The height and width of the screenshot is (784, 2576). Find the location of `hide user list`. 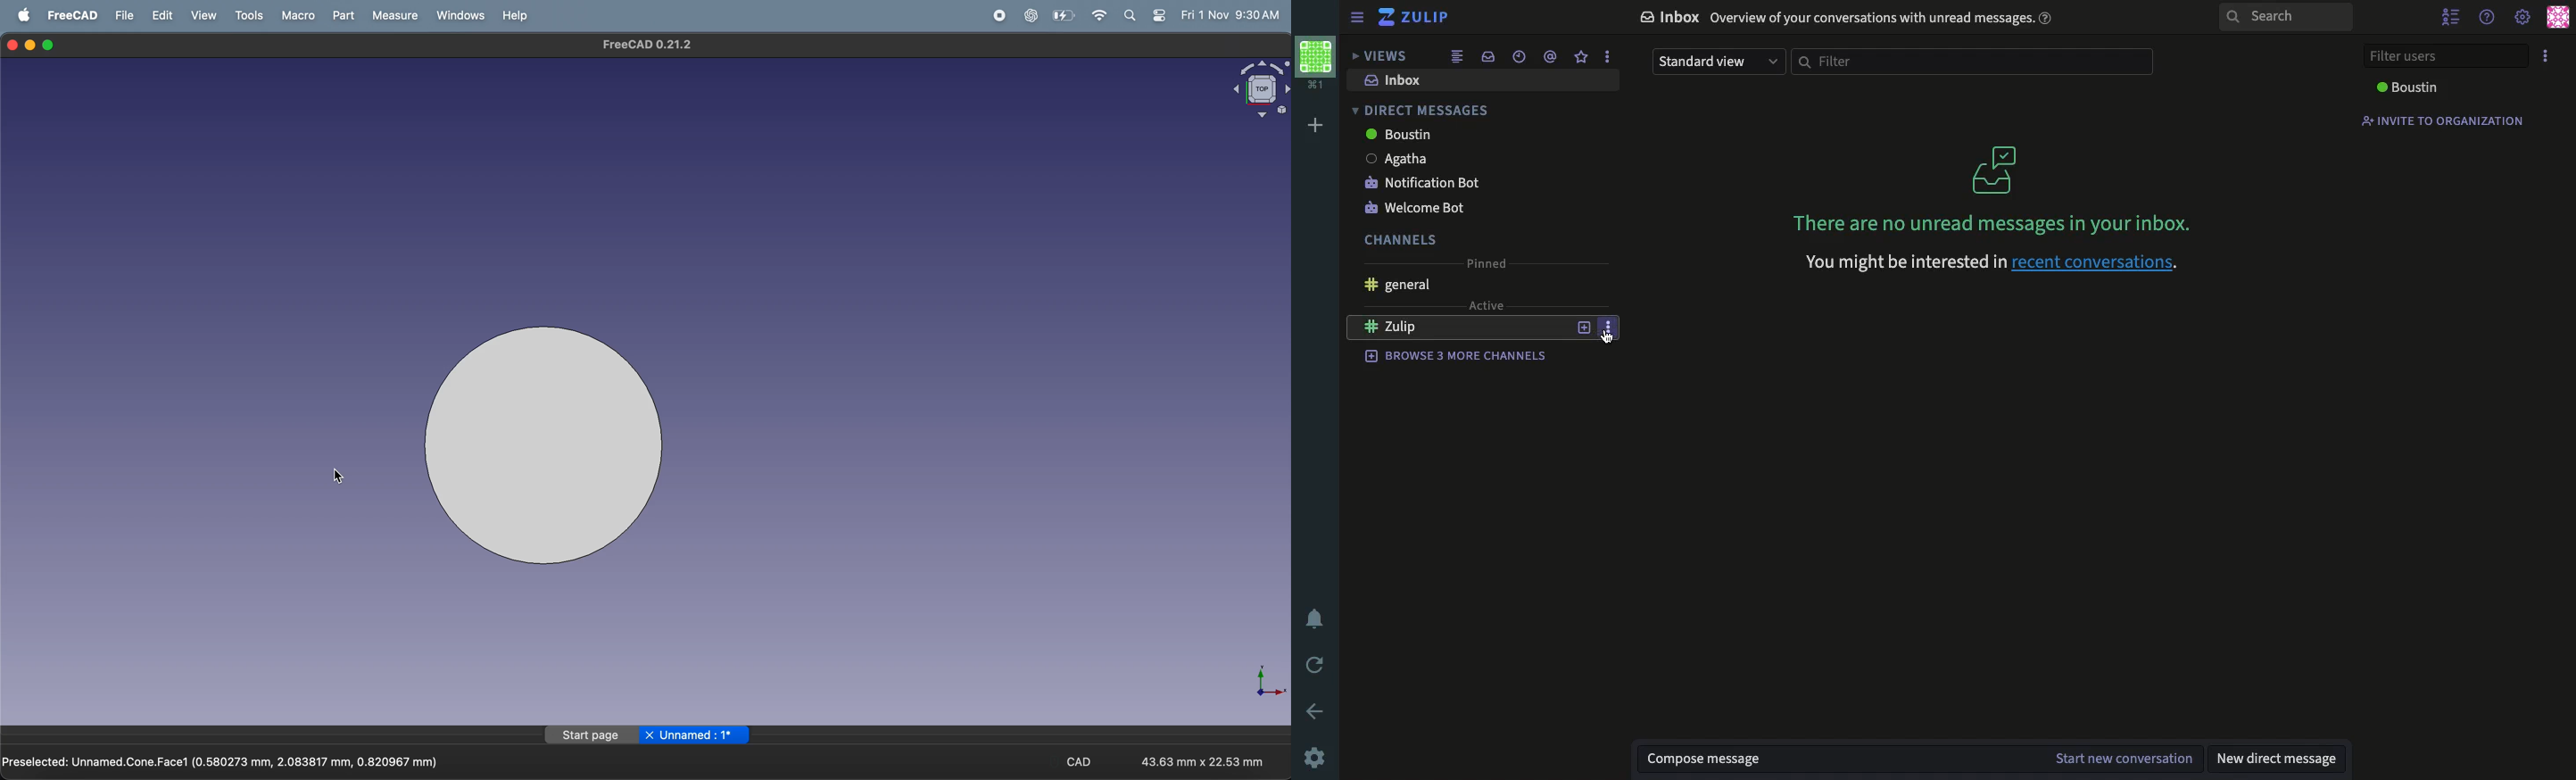

hide user list is located at coordinates (2451, 19).